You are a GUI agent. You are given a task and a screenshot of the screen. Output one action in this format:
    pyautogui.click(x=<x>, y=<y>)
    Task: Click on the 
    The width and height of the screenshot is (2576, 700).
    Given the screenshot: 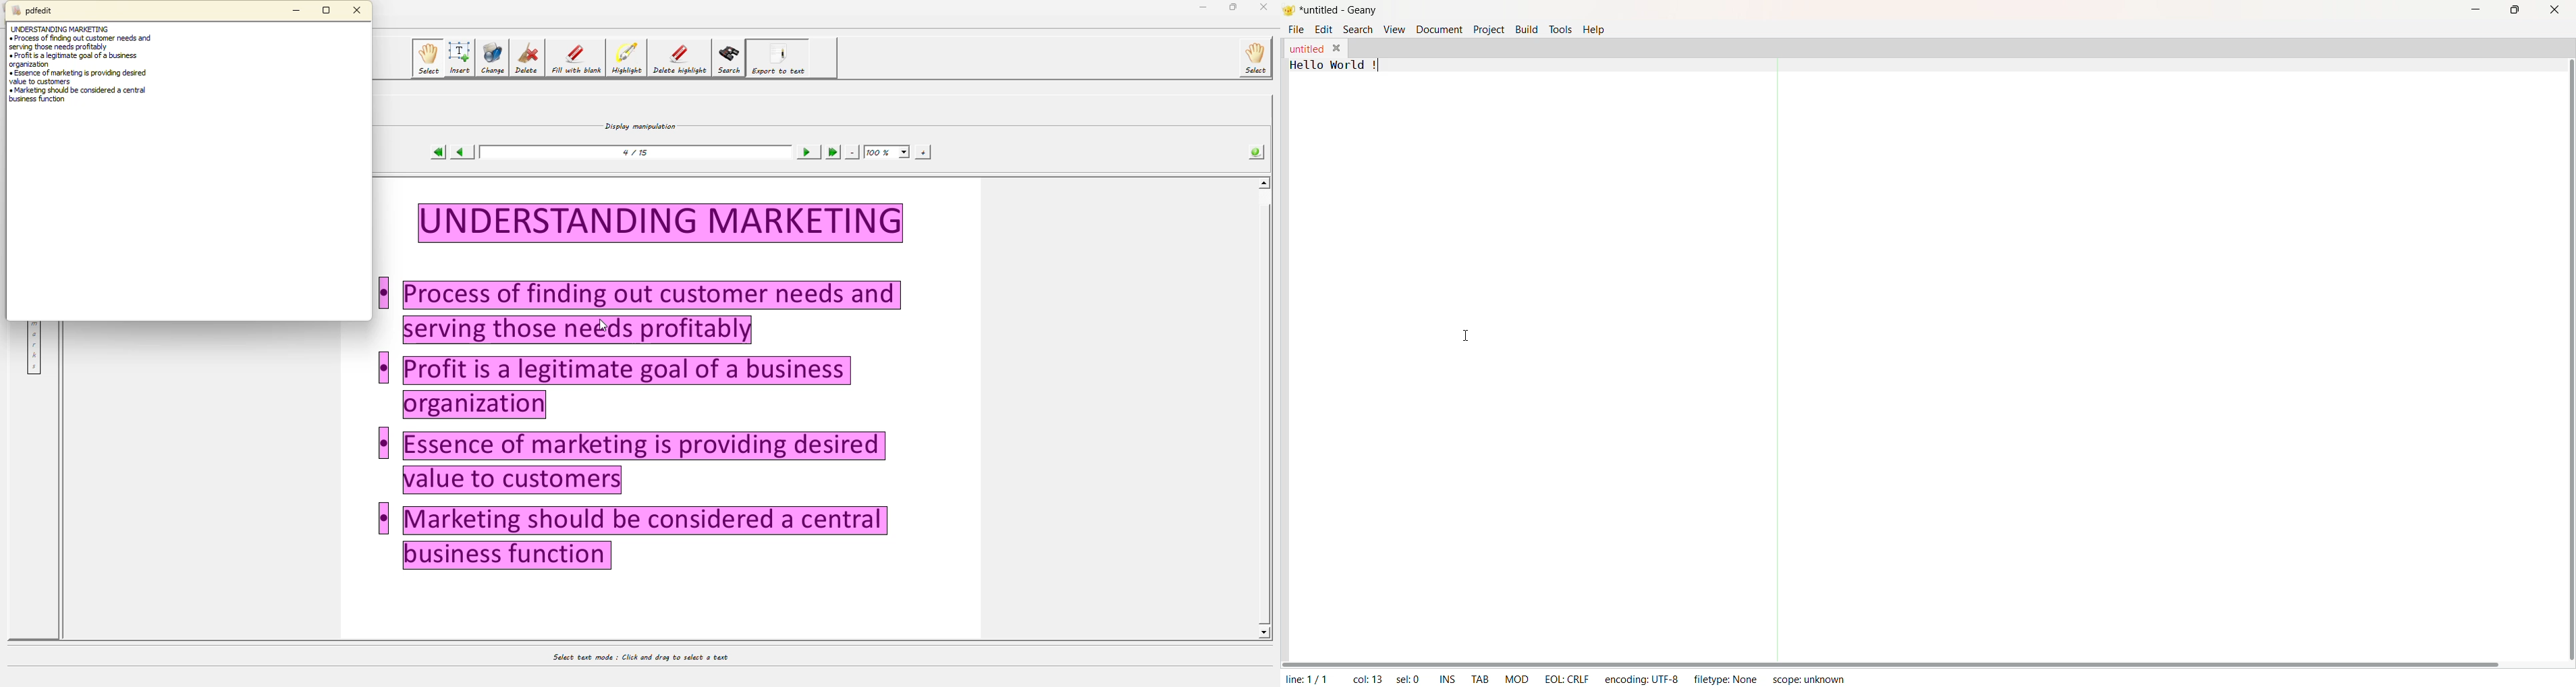 What is the action you would take?
    pyautogui.click(x=384, y=444)
    